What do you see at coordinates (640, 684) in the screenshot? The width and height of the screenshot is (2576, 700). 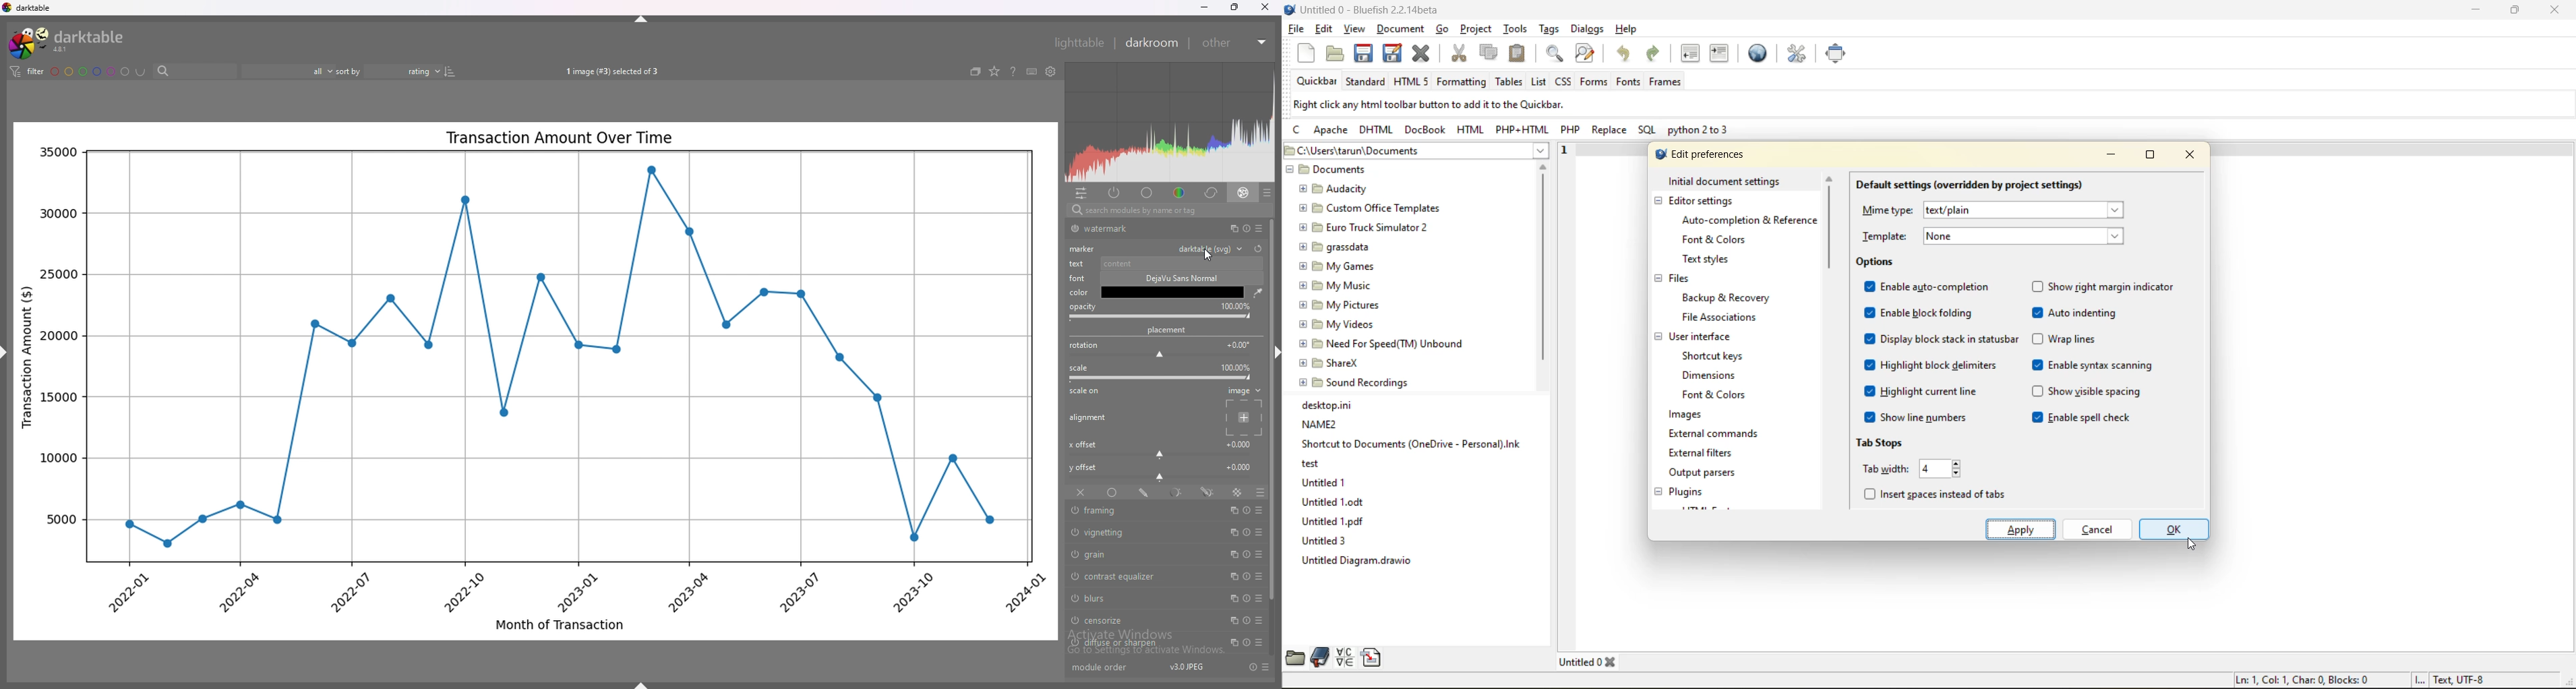 I see `hide` at bounding box center [640, 684].